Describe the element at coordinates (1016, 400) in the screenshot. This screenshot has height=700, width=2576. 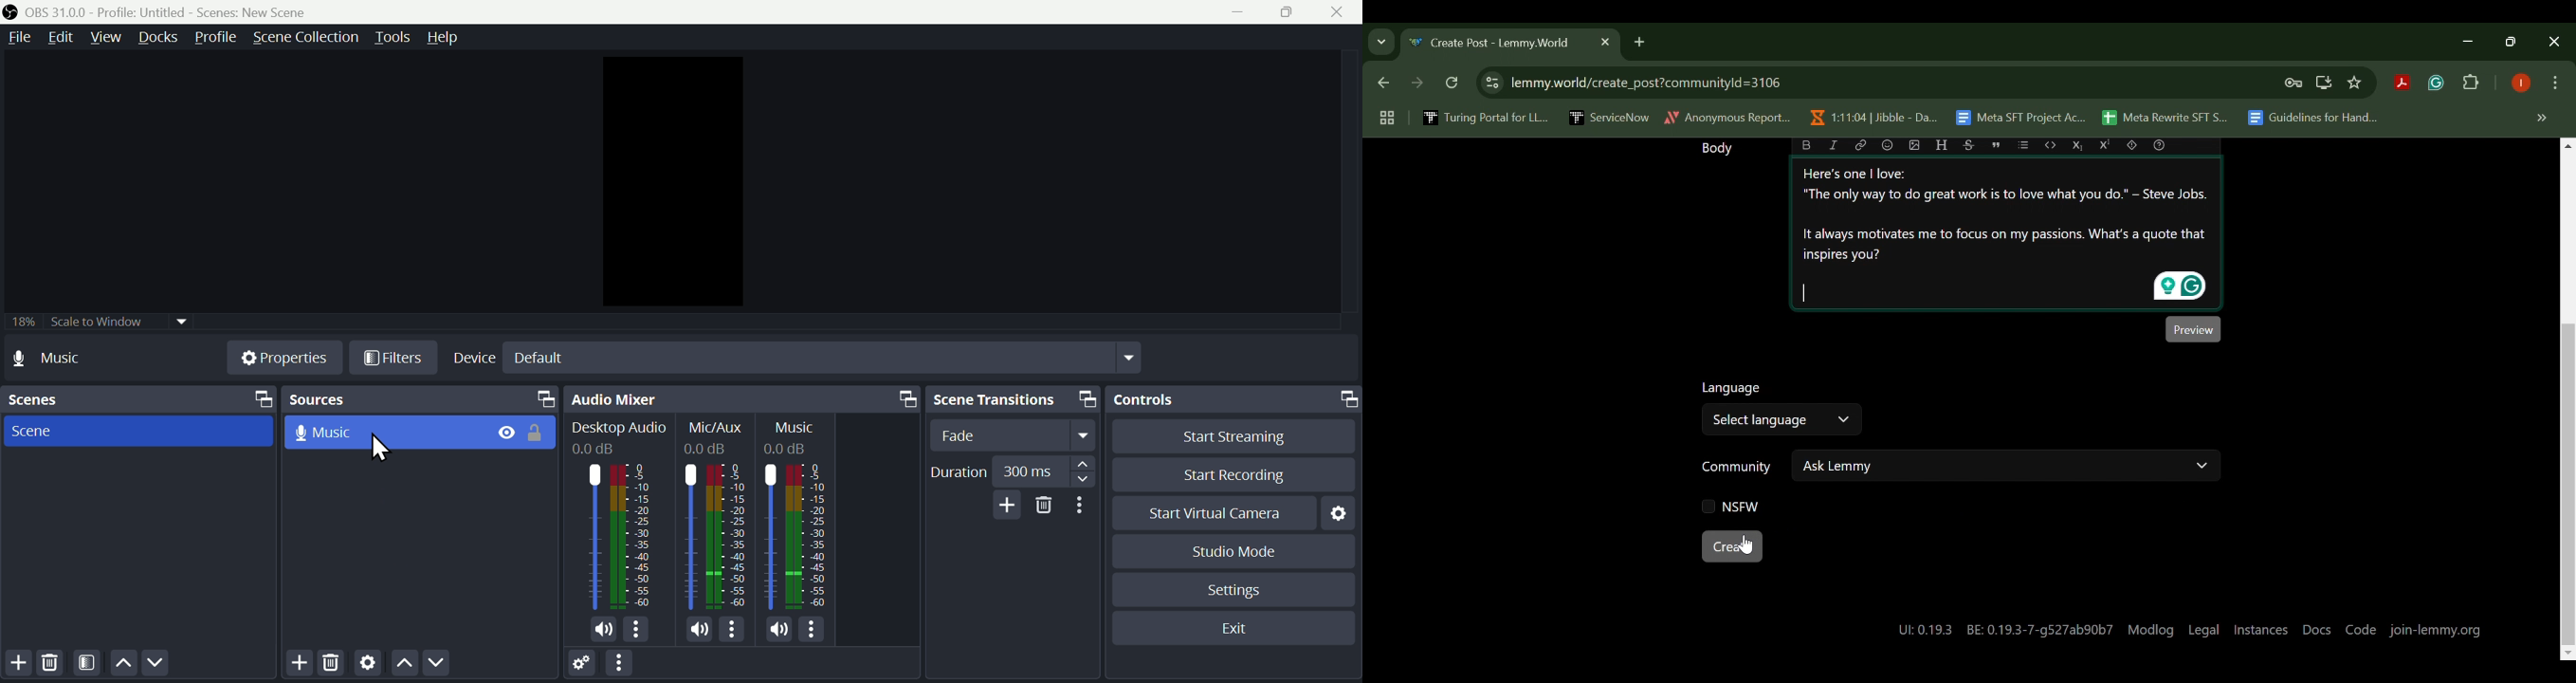
I see `Scene transitions` at that location.